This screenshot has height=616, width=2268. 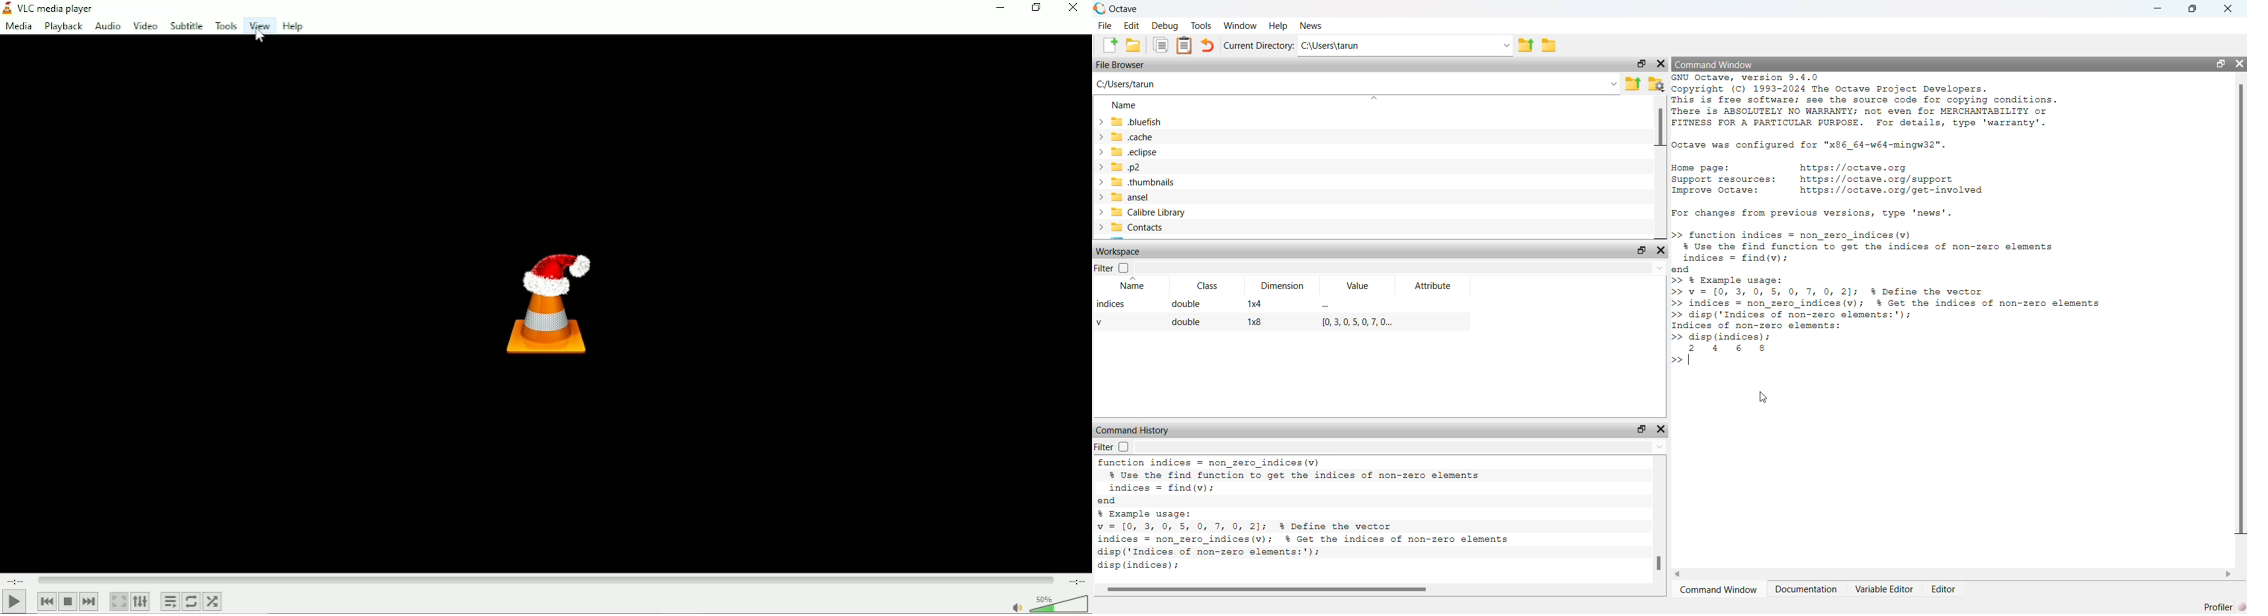 What do you see at coordinates (107, 27) in the screenshot?
I see `Audio` at bounding box center [107, 27].